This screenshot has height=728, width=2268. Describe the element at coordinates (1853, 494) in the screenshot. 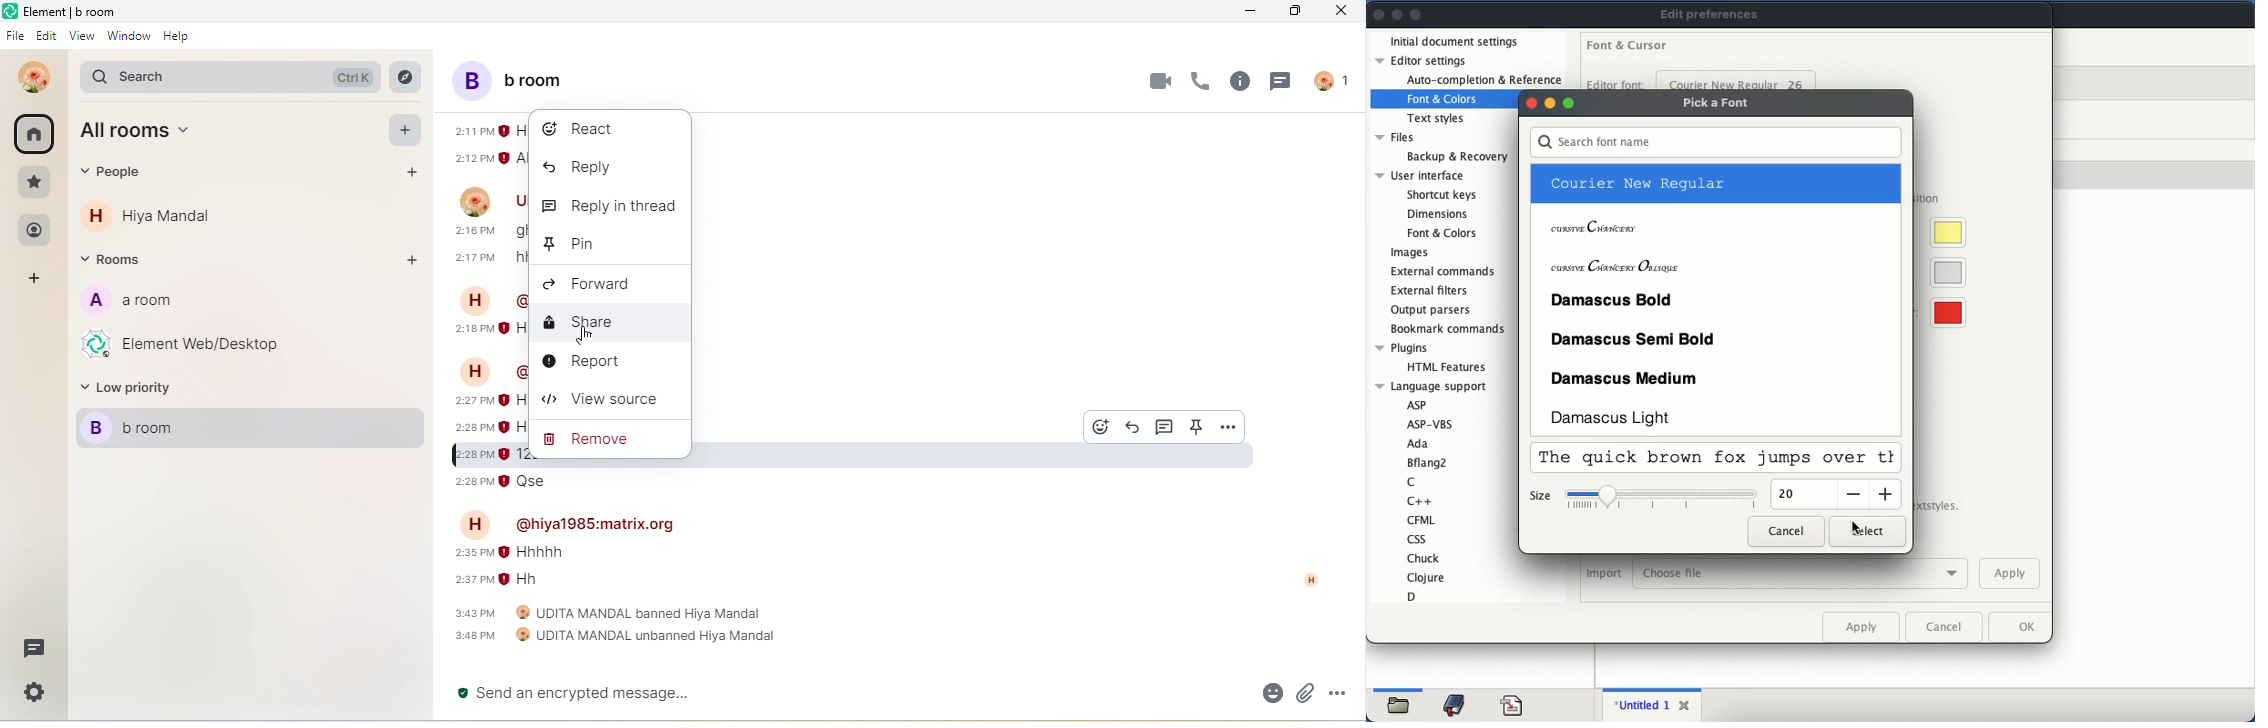

I see `decrease` at that location.